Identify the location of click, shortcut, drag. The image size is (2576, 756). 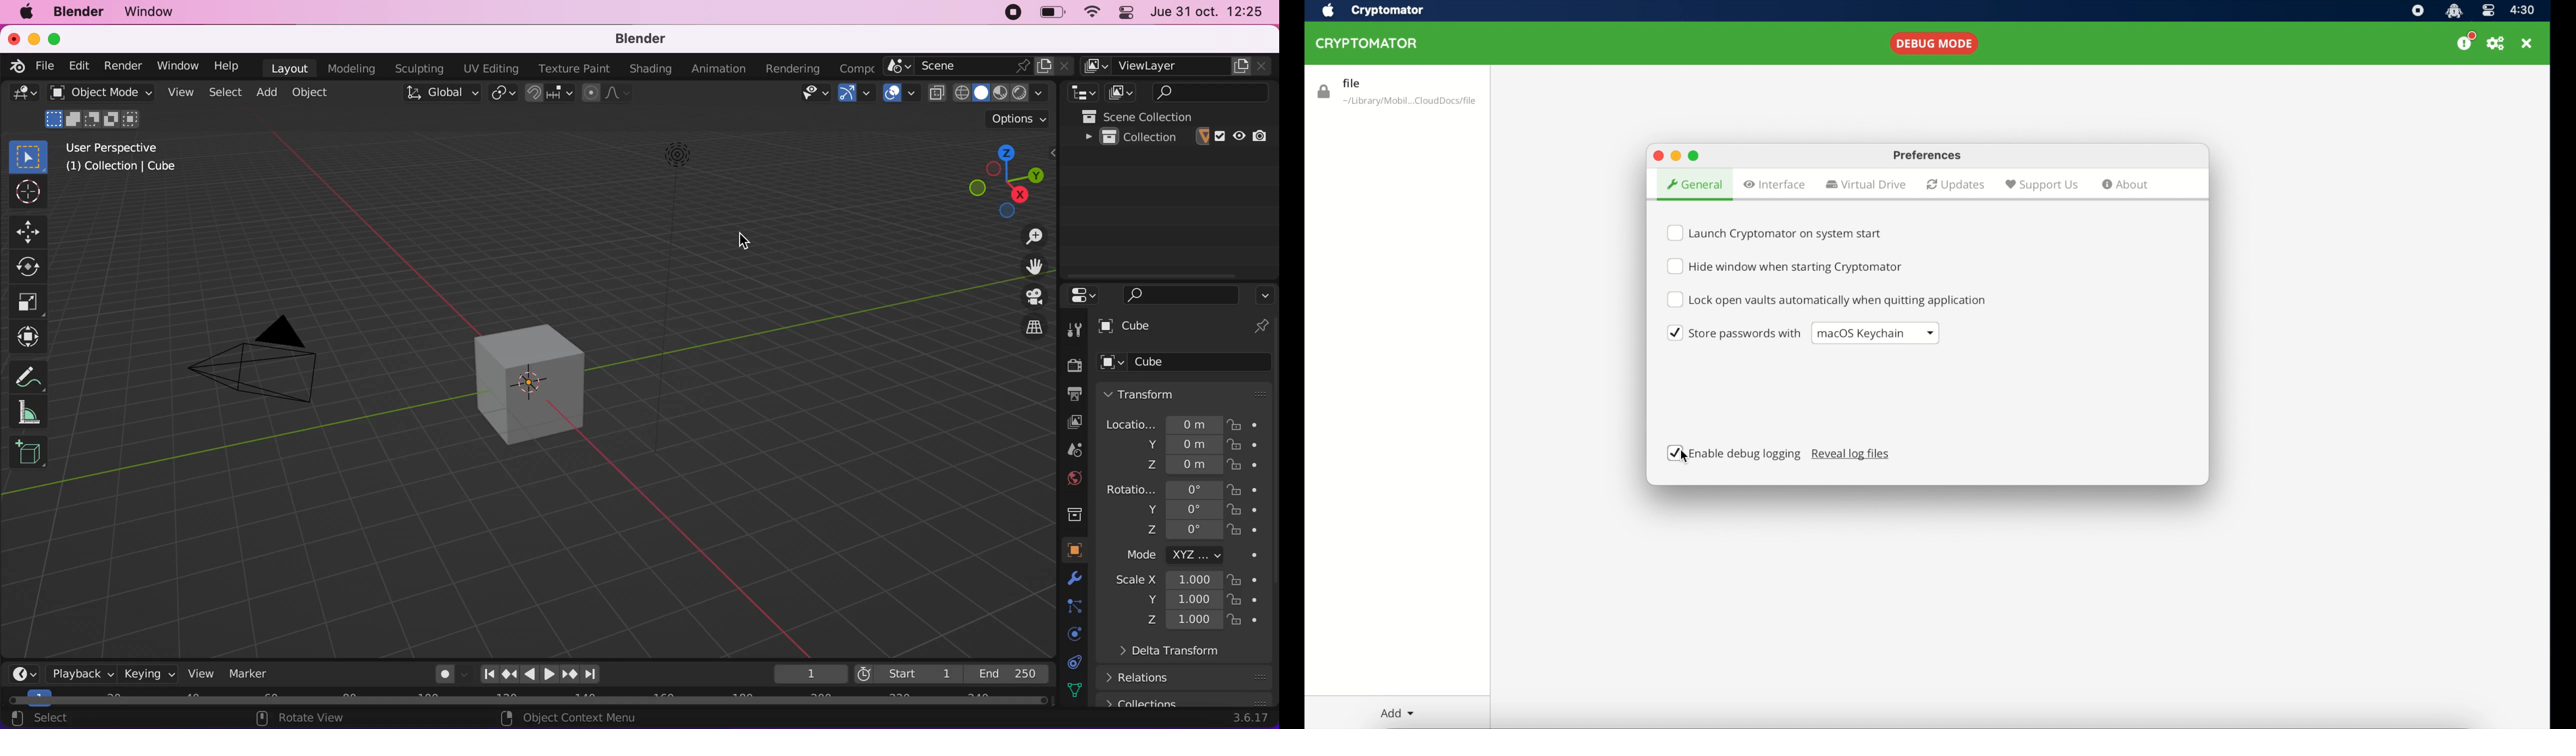
(1000, 176).